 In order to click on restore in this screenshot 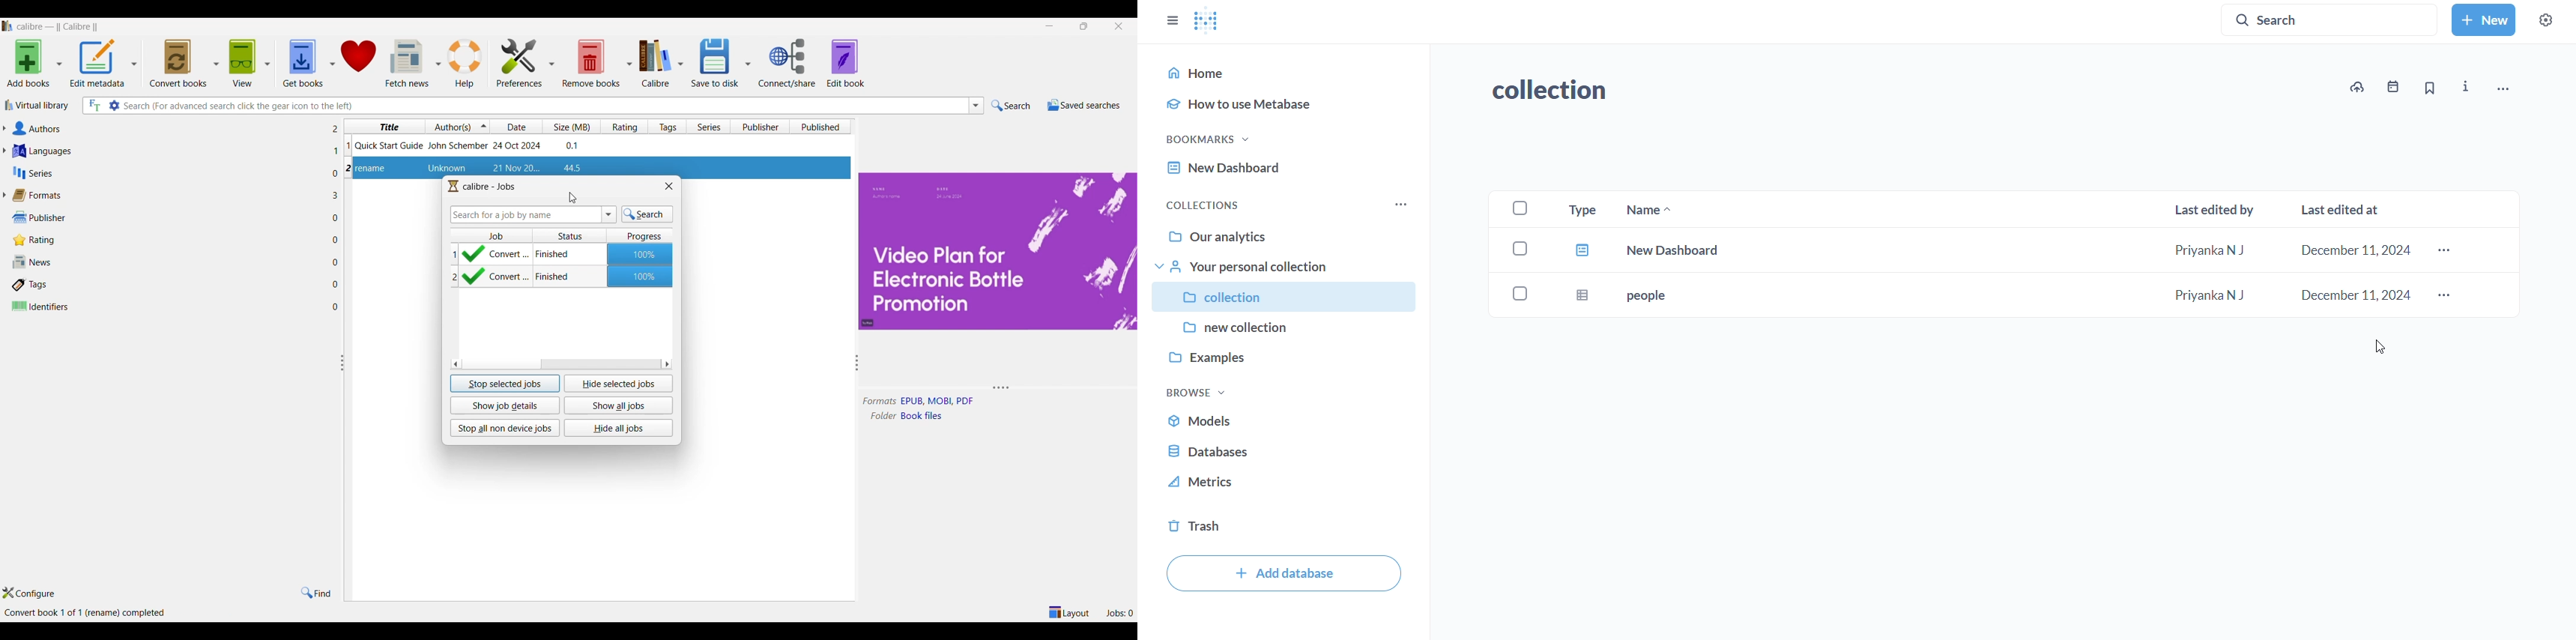, I will do `click(1084, 26)`.